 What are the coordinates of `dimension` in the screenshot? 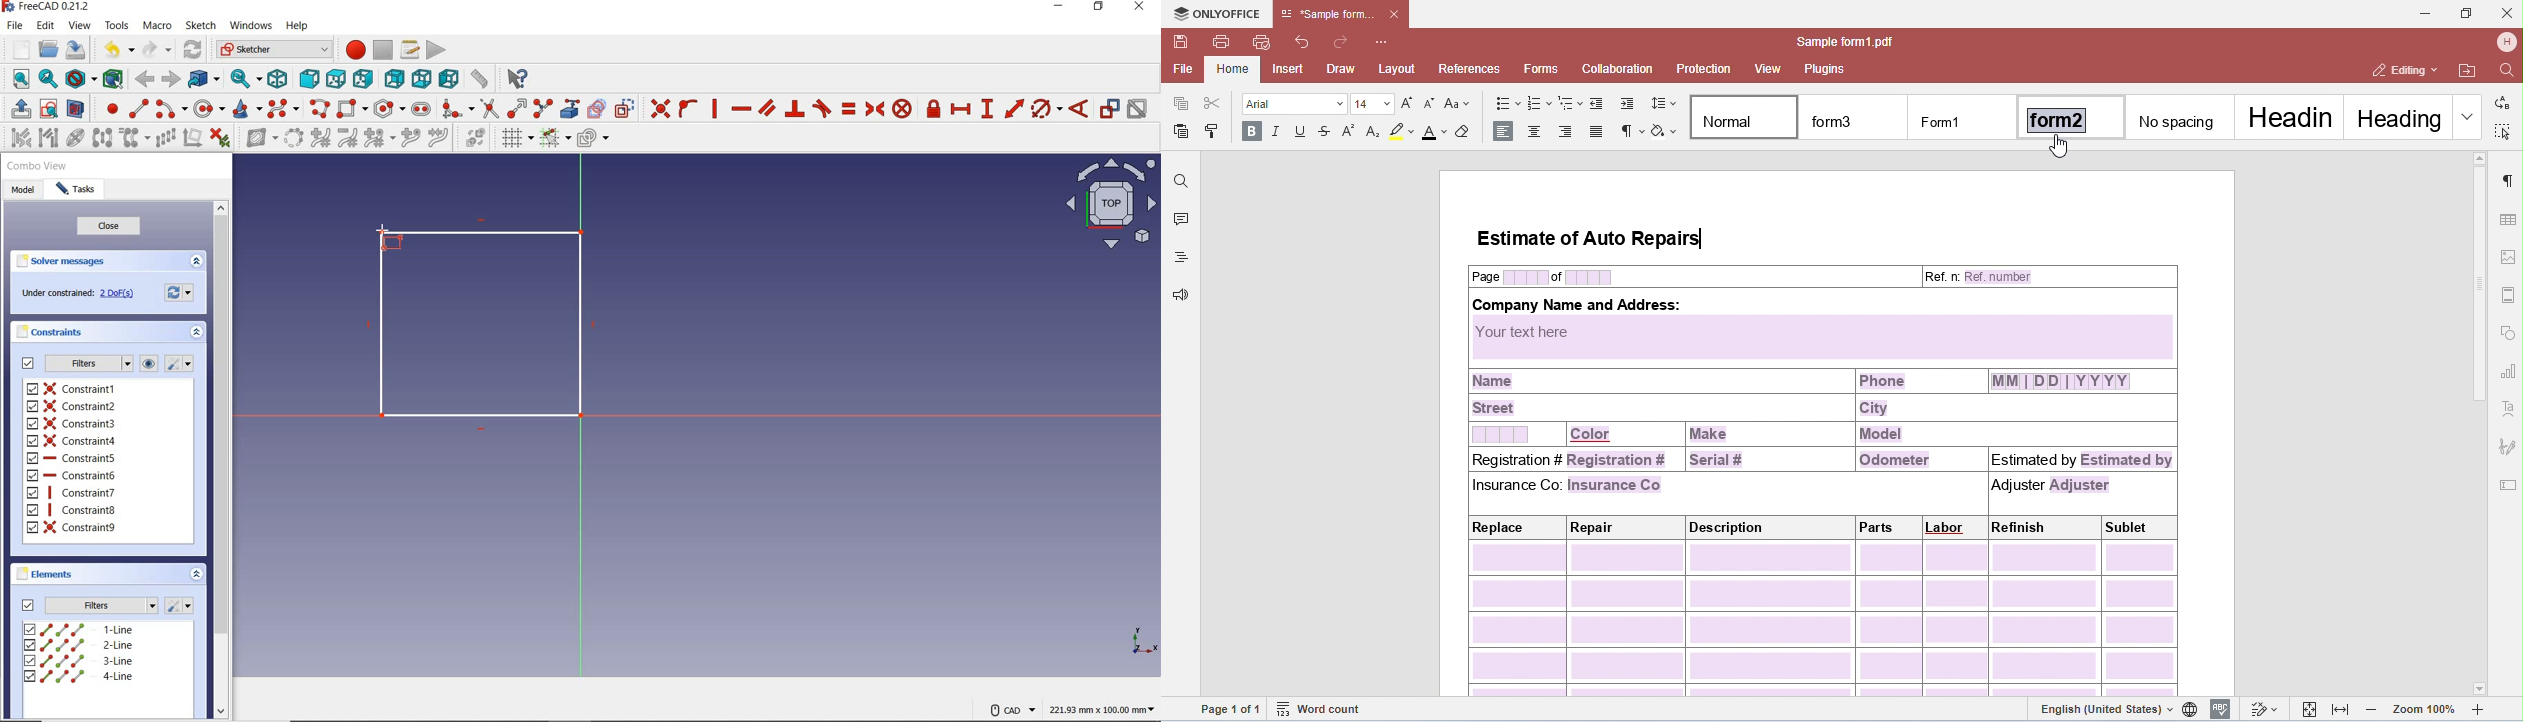 It's located at (1104, 709).